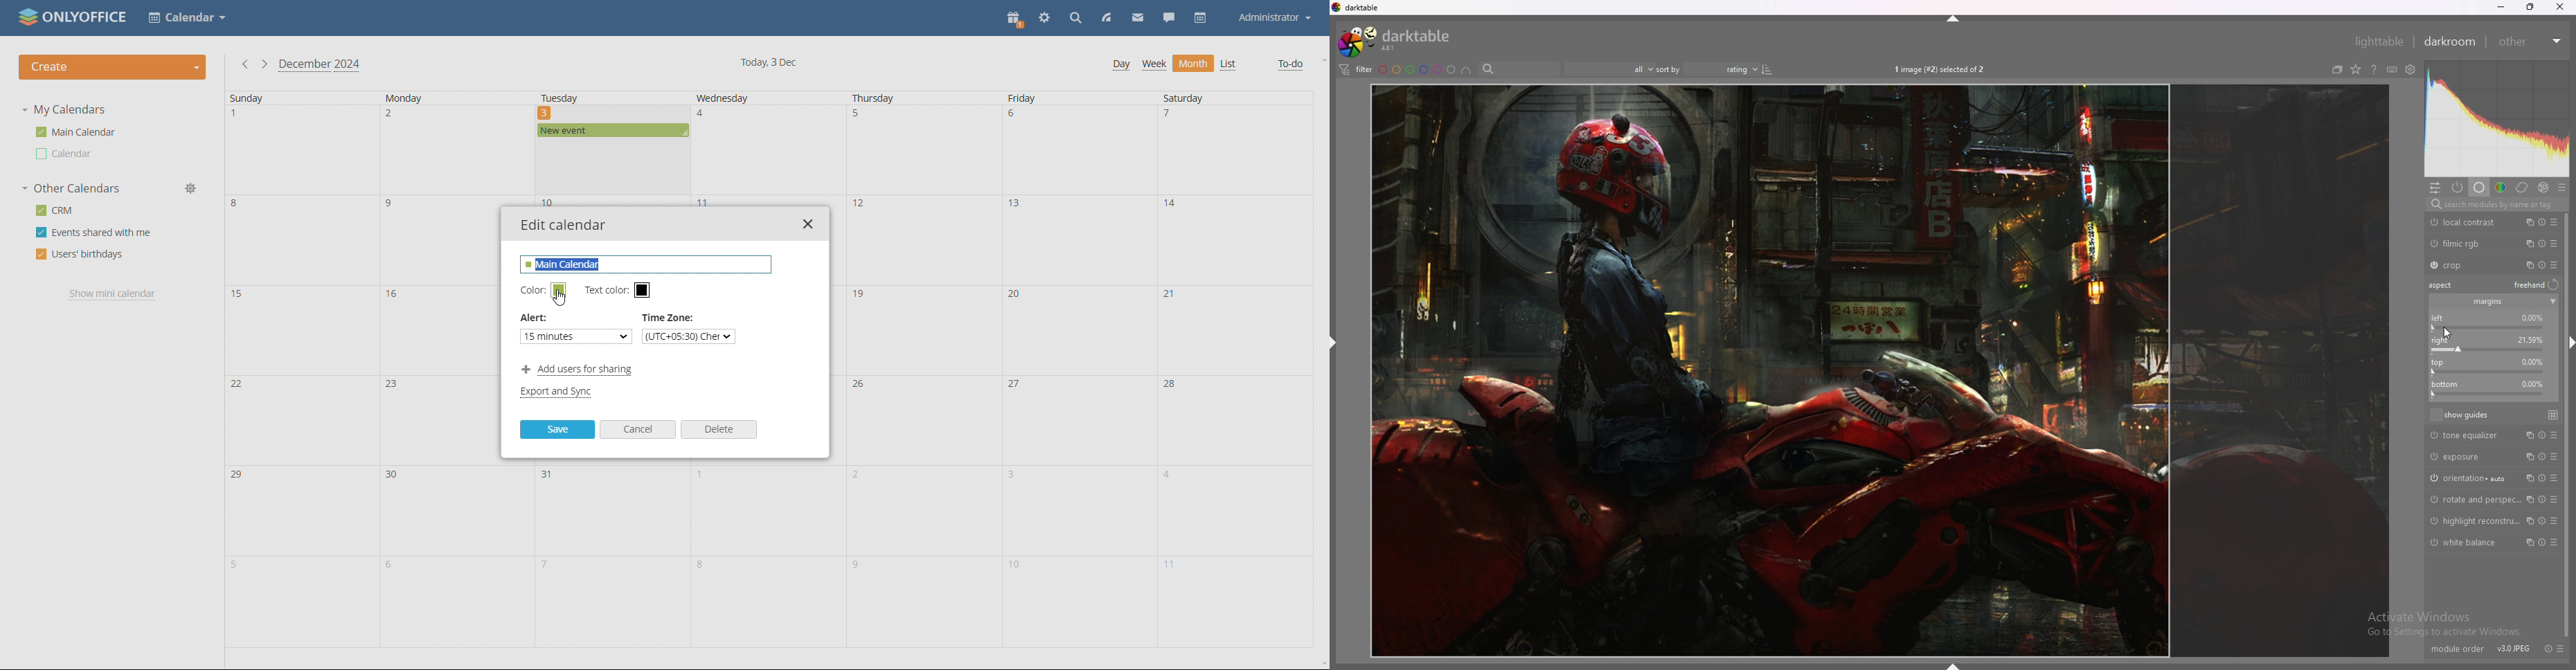 The image size is (2576, 672). I want to click on other, so click(2531, 42).